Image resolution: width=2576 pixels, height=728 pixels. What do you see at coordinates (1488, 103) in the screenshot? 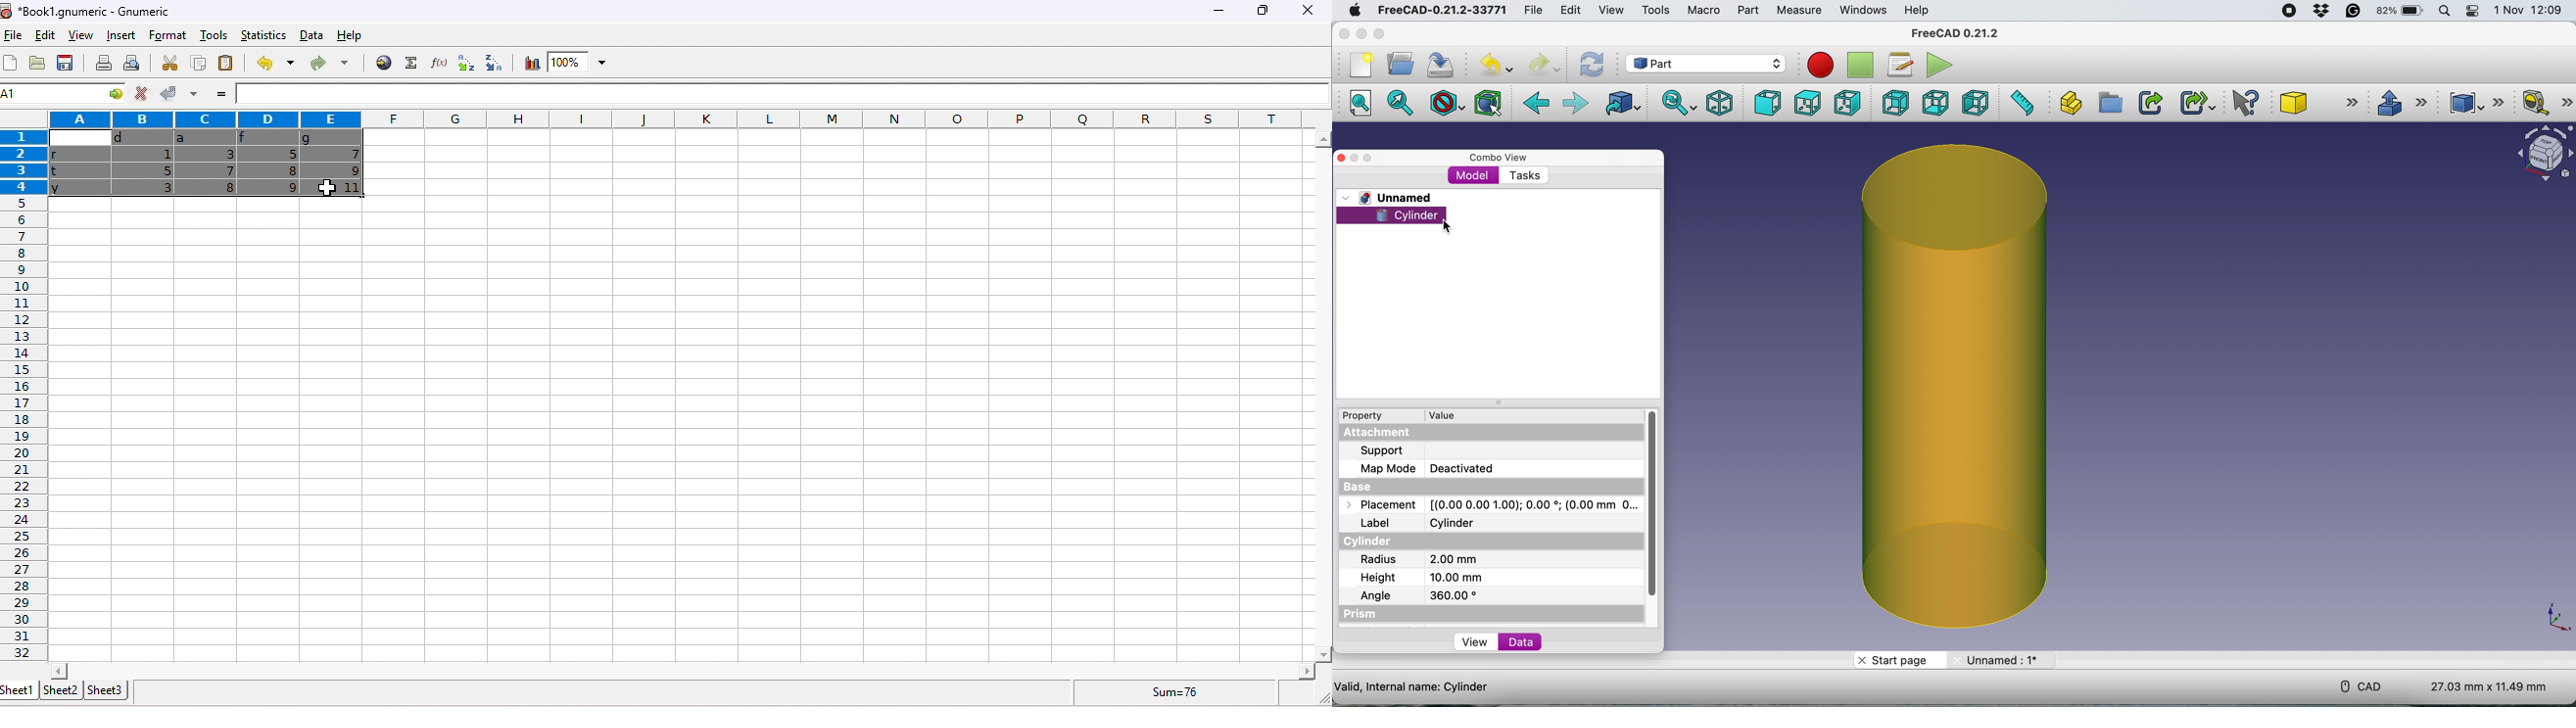
I see `bounding box` at bounding box center [1488, 103].